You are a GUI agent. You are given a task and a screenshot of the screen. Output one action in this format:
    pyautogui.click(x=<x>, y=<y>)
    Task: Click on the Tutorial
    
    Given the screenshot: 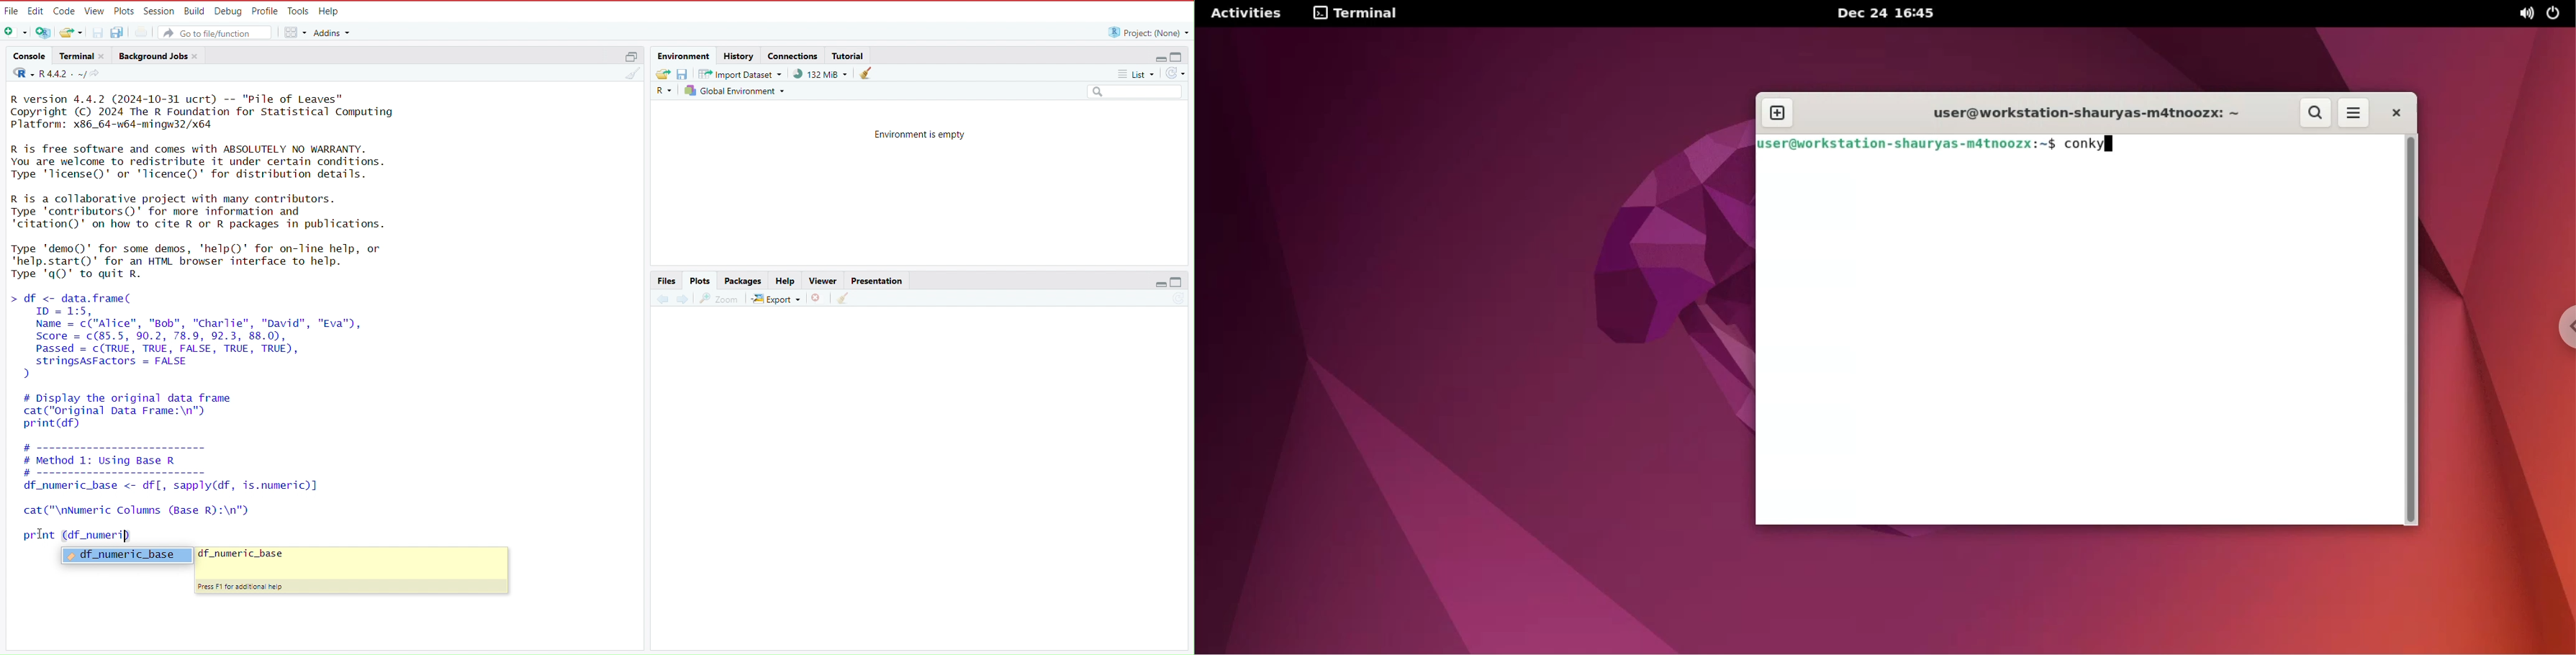 What is the action you would take?
    pyautogui.click(x=850, y=55)
    